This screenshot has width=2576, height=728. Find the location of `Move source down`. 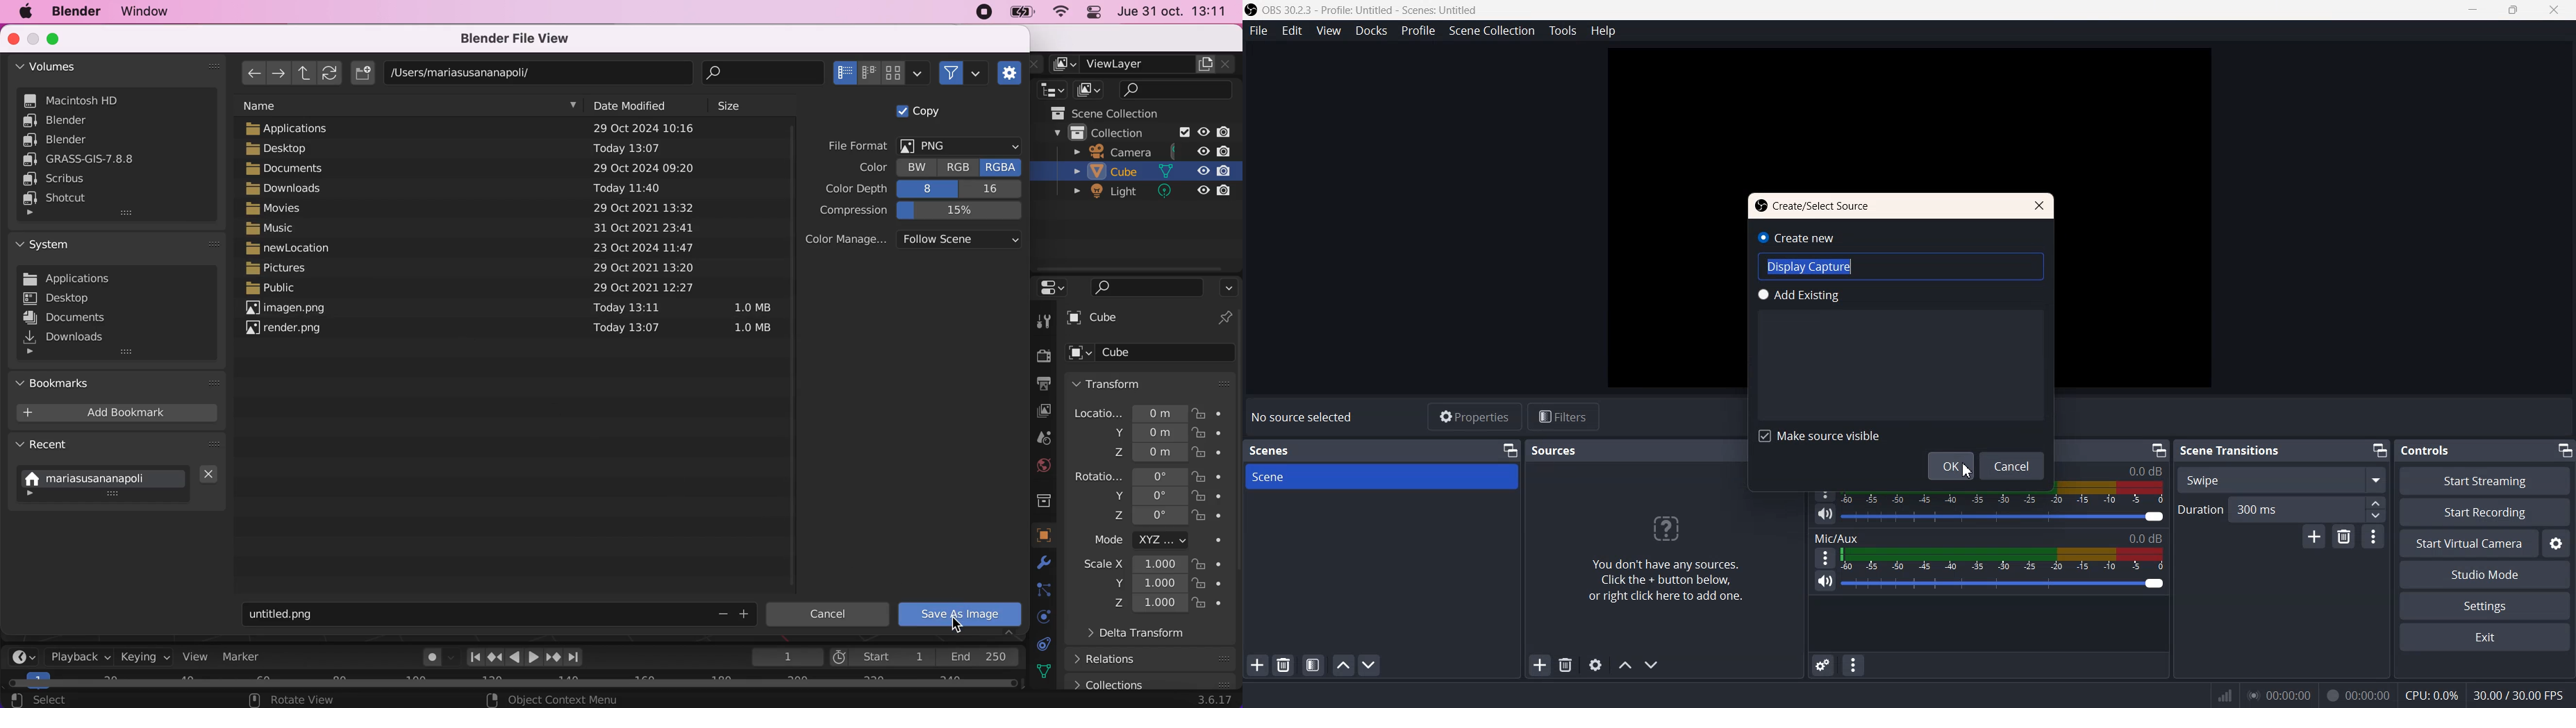

Move source down is located at coordinates (1650, 665).